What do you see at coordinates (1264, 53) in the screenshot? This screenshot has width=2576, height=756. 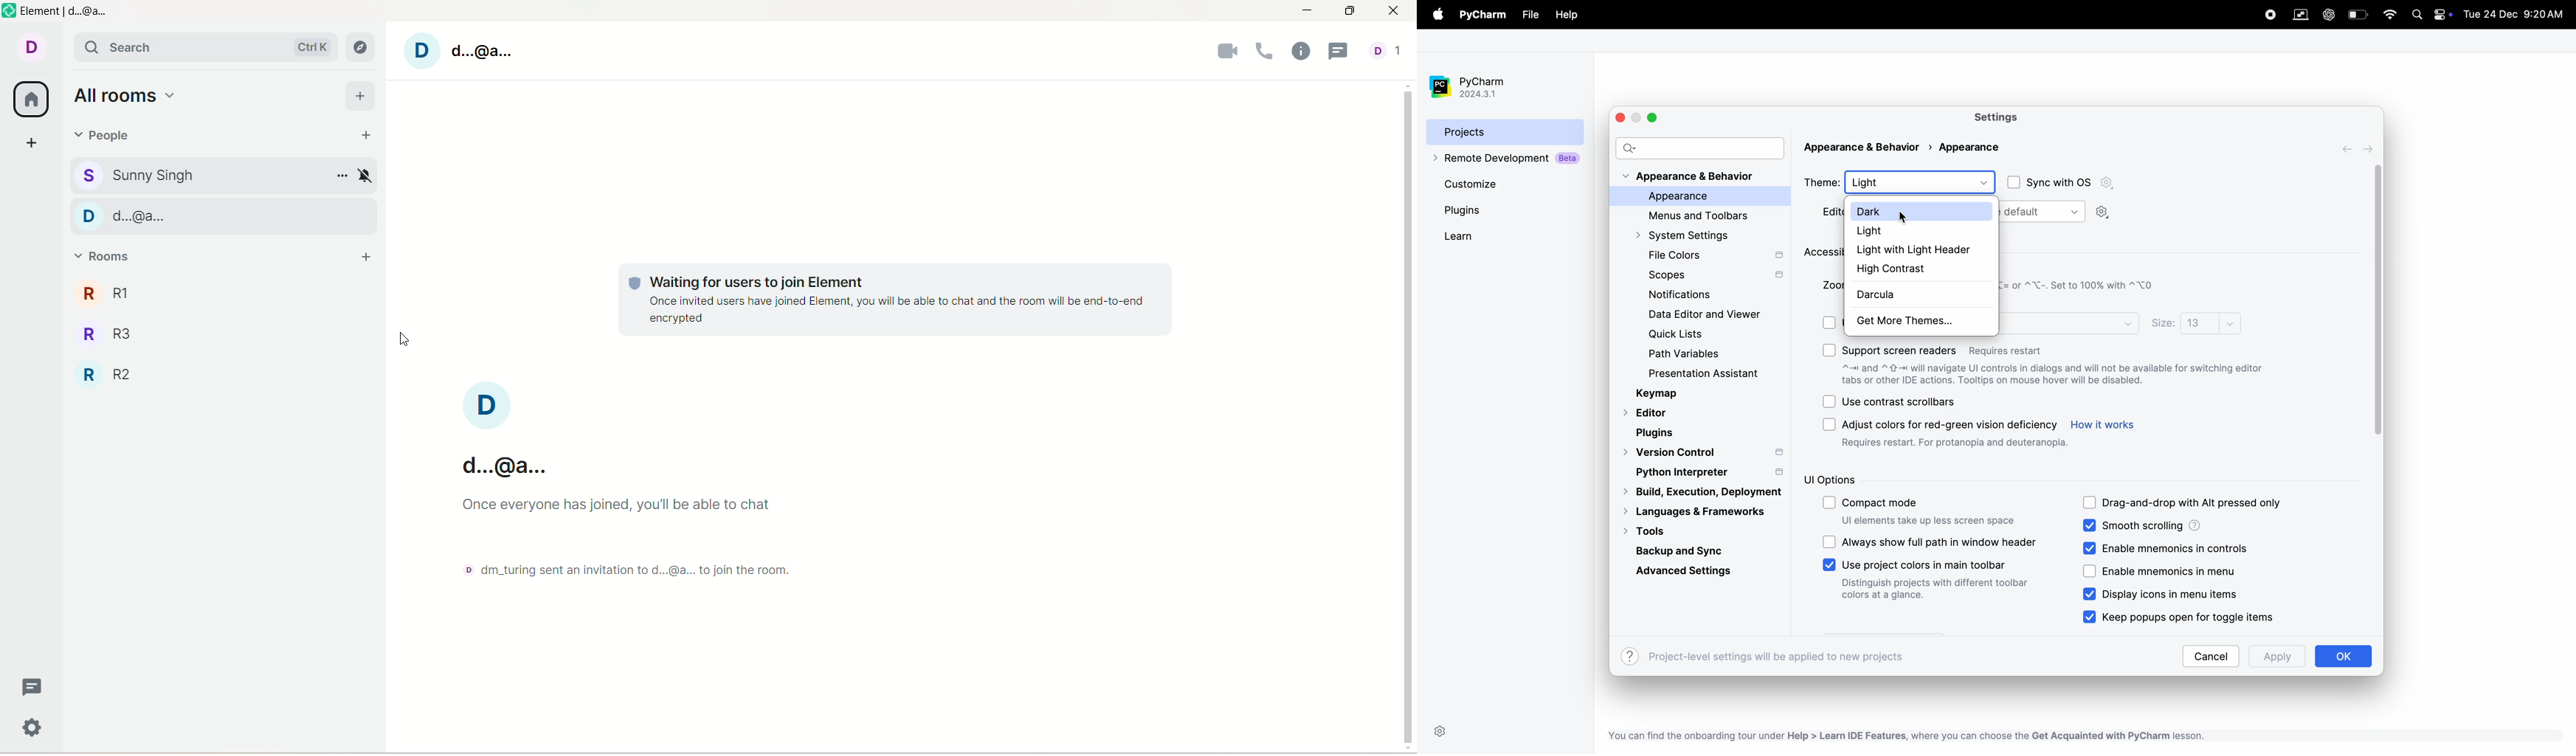 I see `voice call` at bounding box center [1264, 53].